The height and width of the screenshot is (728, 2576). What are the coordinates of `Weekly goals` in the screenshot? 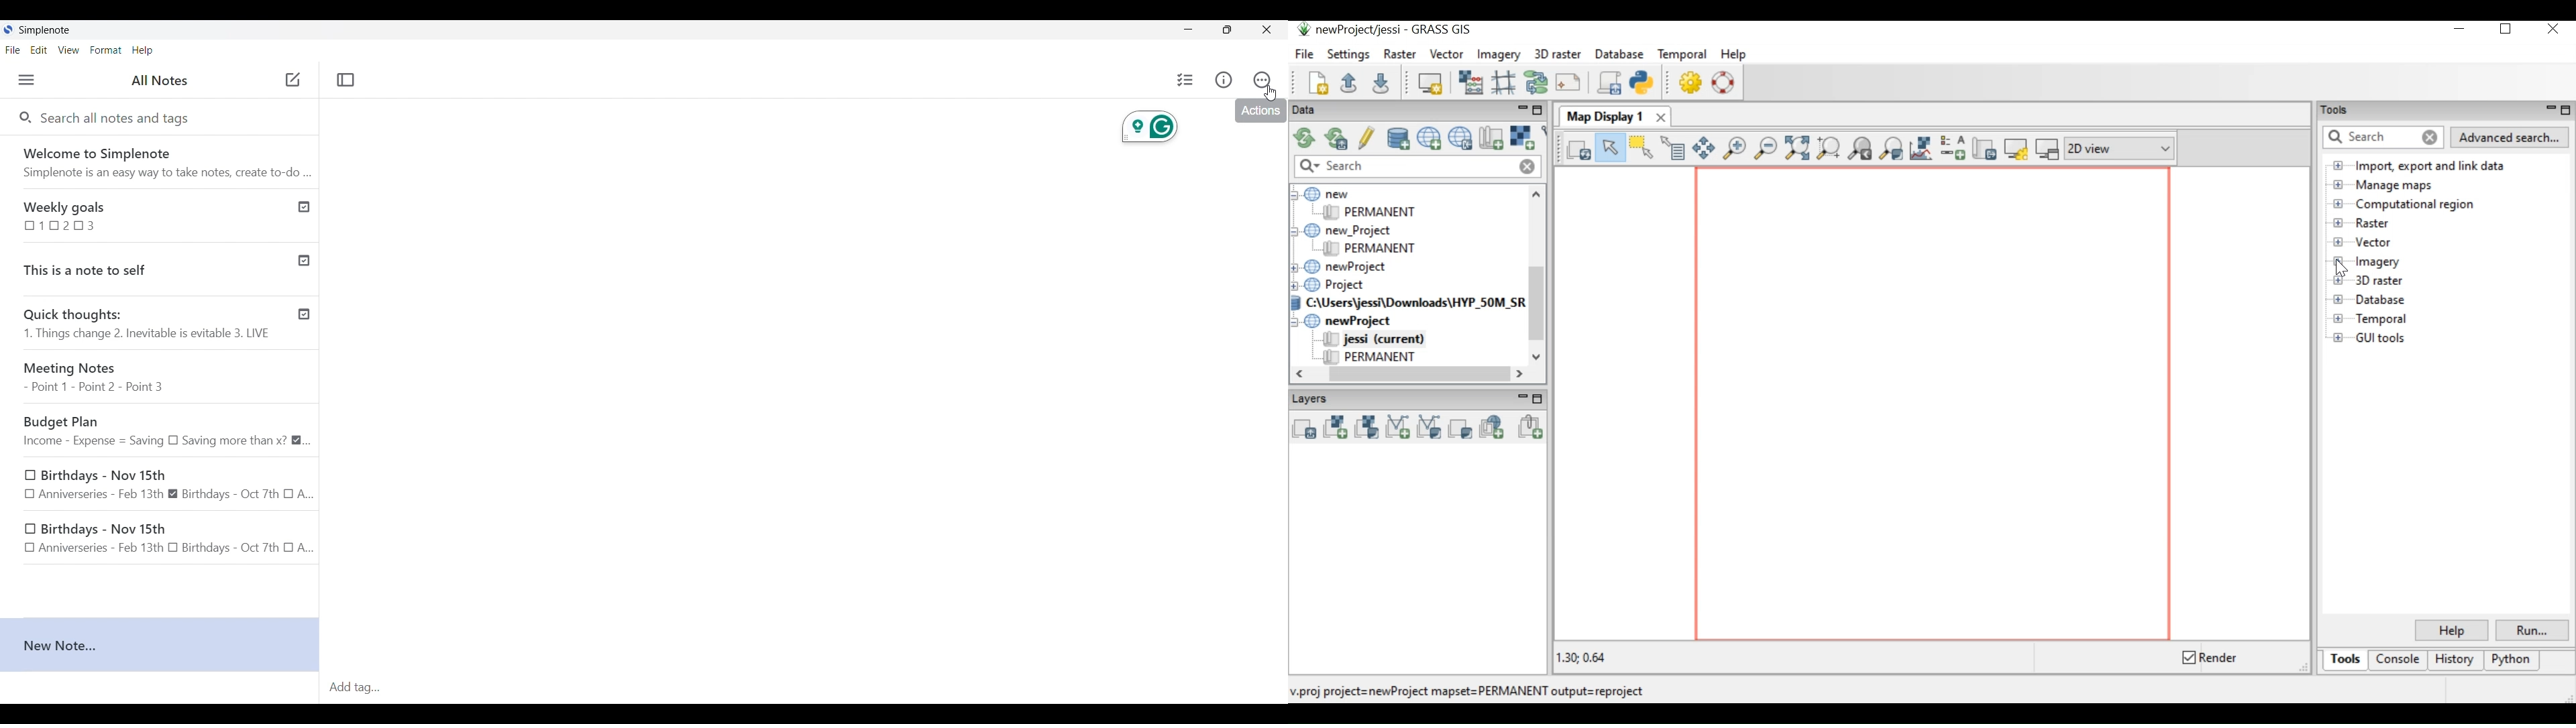 It's located at (143, 215).